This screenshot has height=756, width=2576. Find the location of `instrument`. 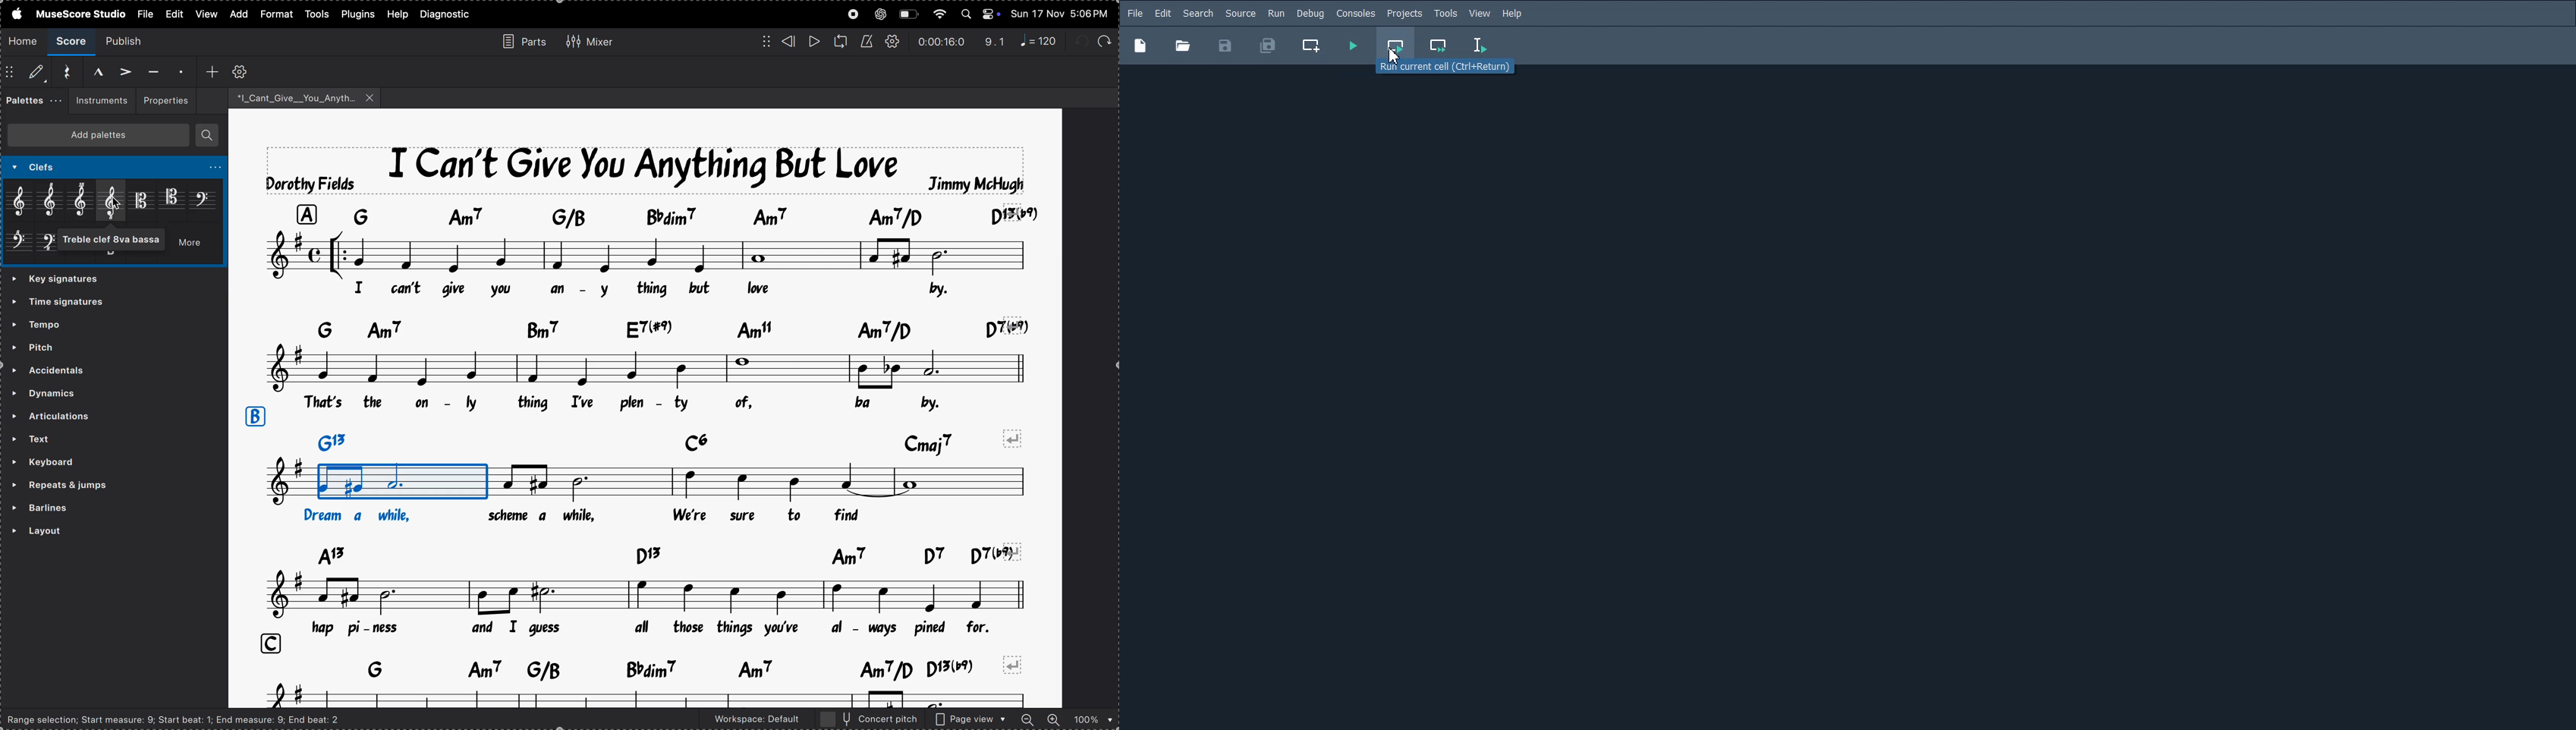

instrument is located at coordinates (98, 101).